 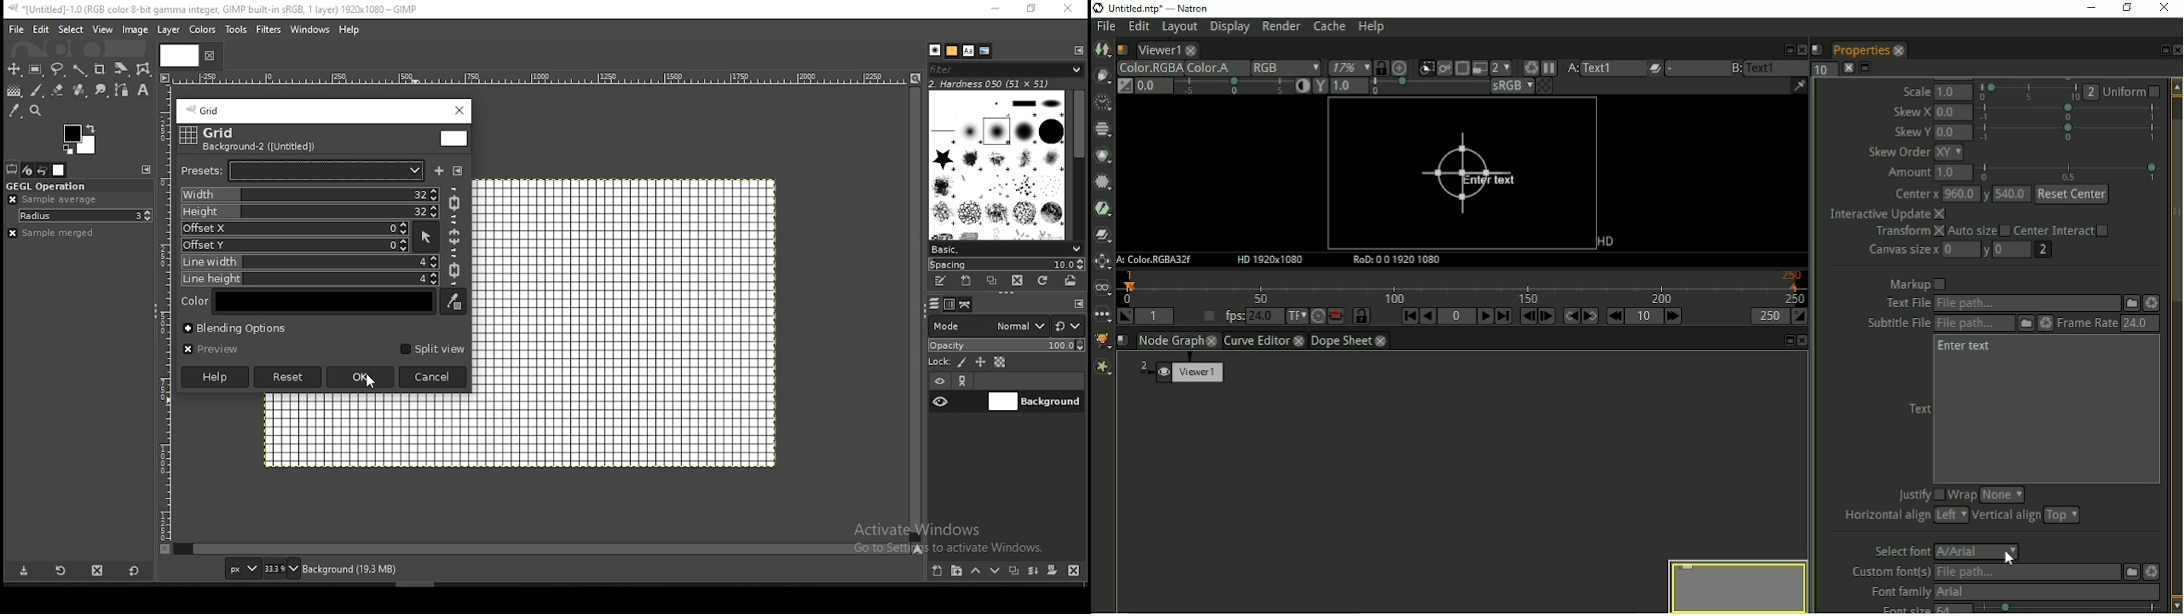 I want to click on selection bar, so click(x=2070, y=171).